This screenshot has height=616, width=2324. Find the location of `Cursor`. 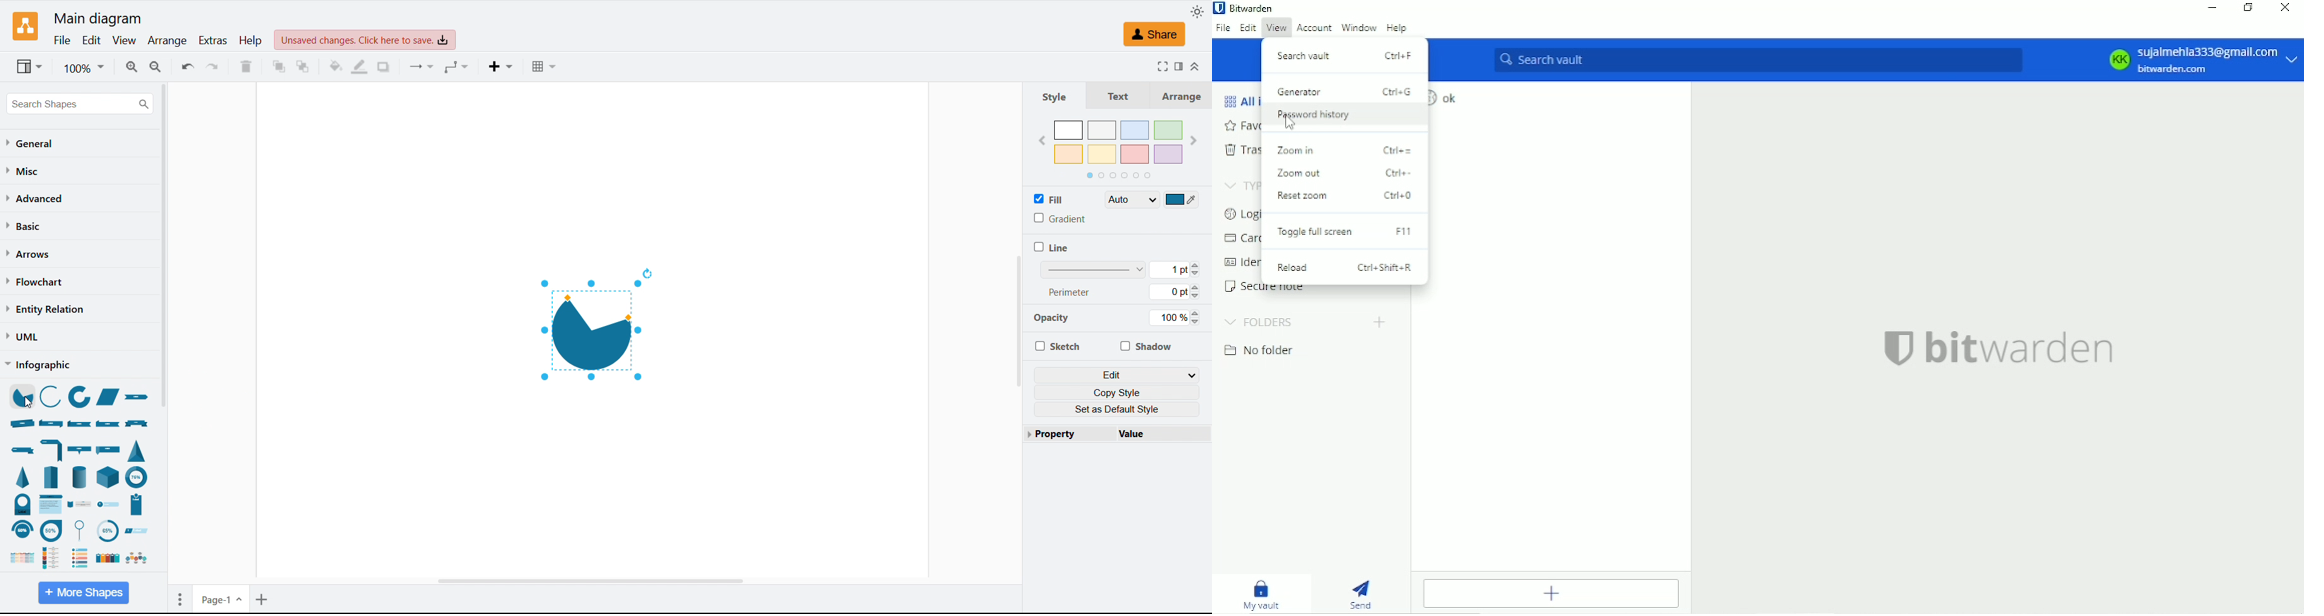

Cursor is located at coordinates (1289, 123).